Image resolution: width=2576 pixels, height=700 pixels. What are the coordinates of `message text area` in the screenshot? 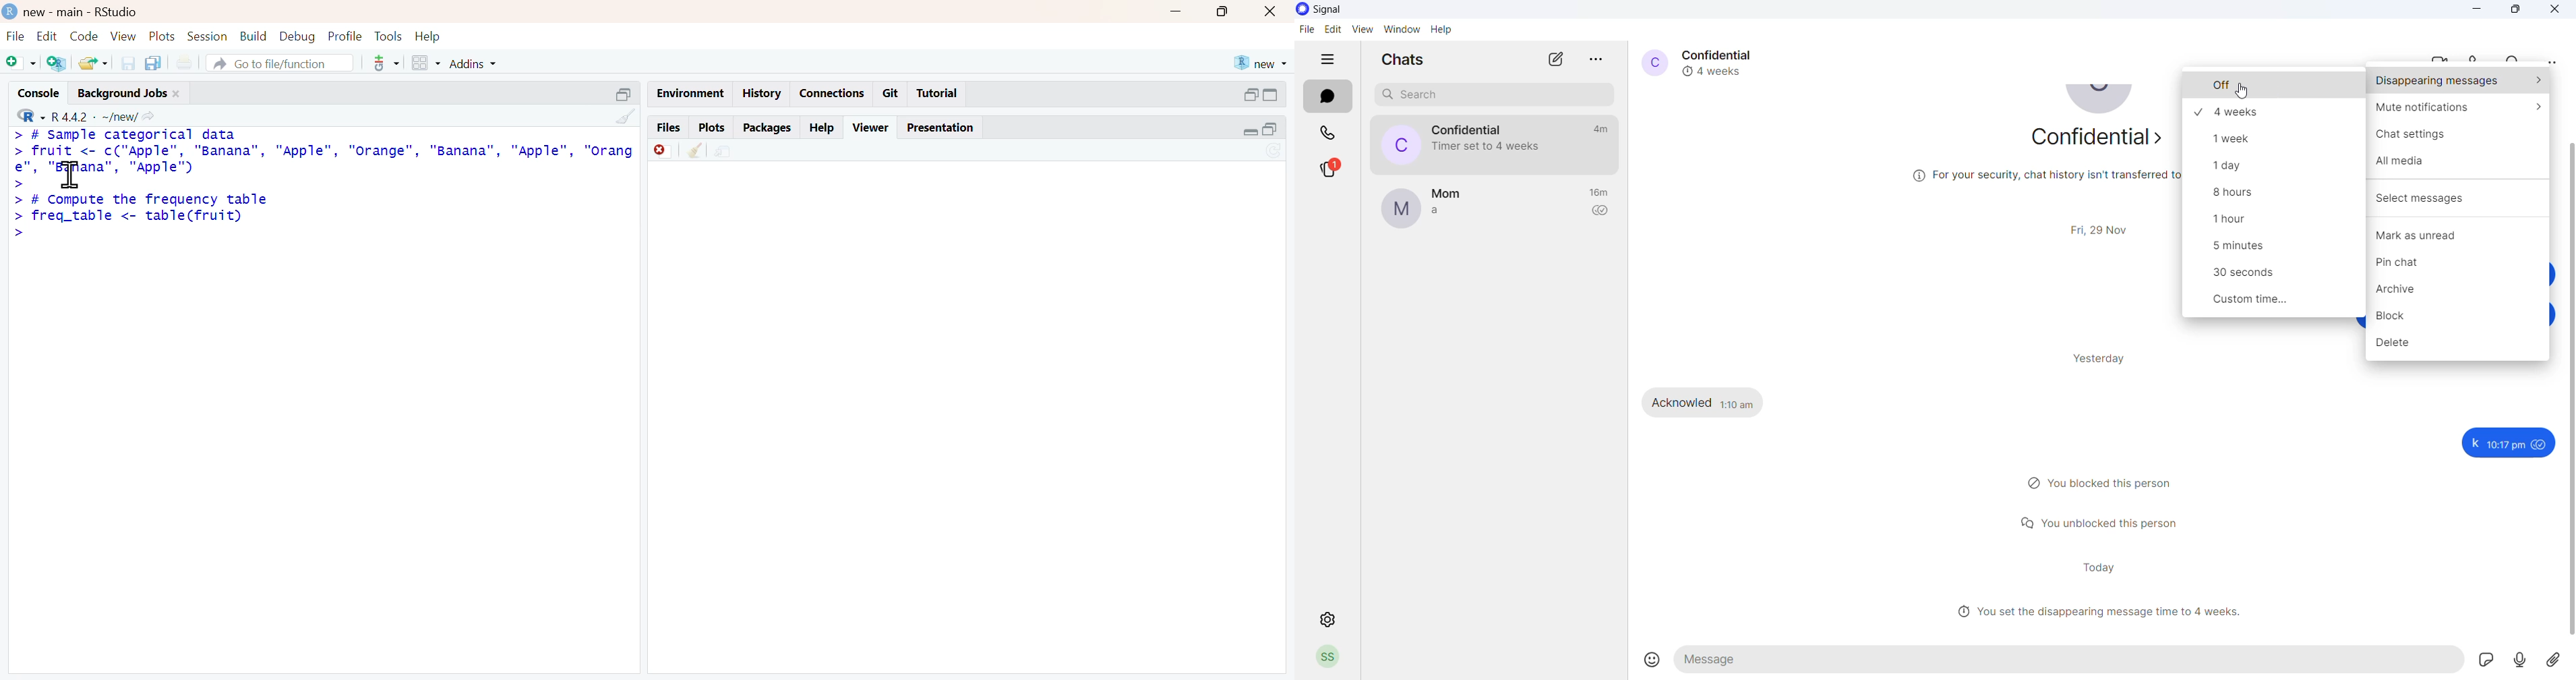 It's located at (2073, 660).